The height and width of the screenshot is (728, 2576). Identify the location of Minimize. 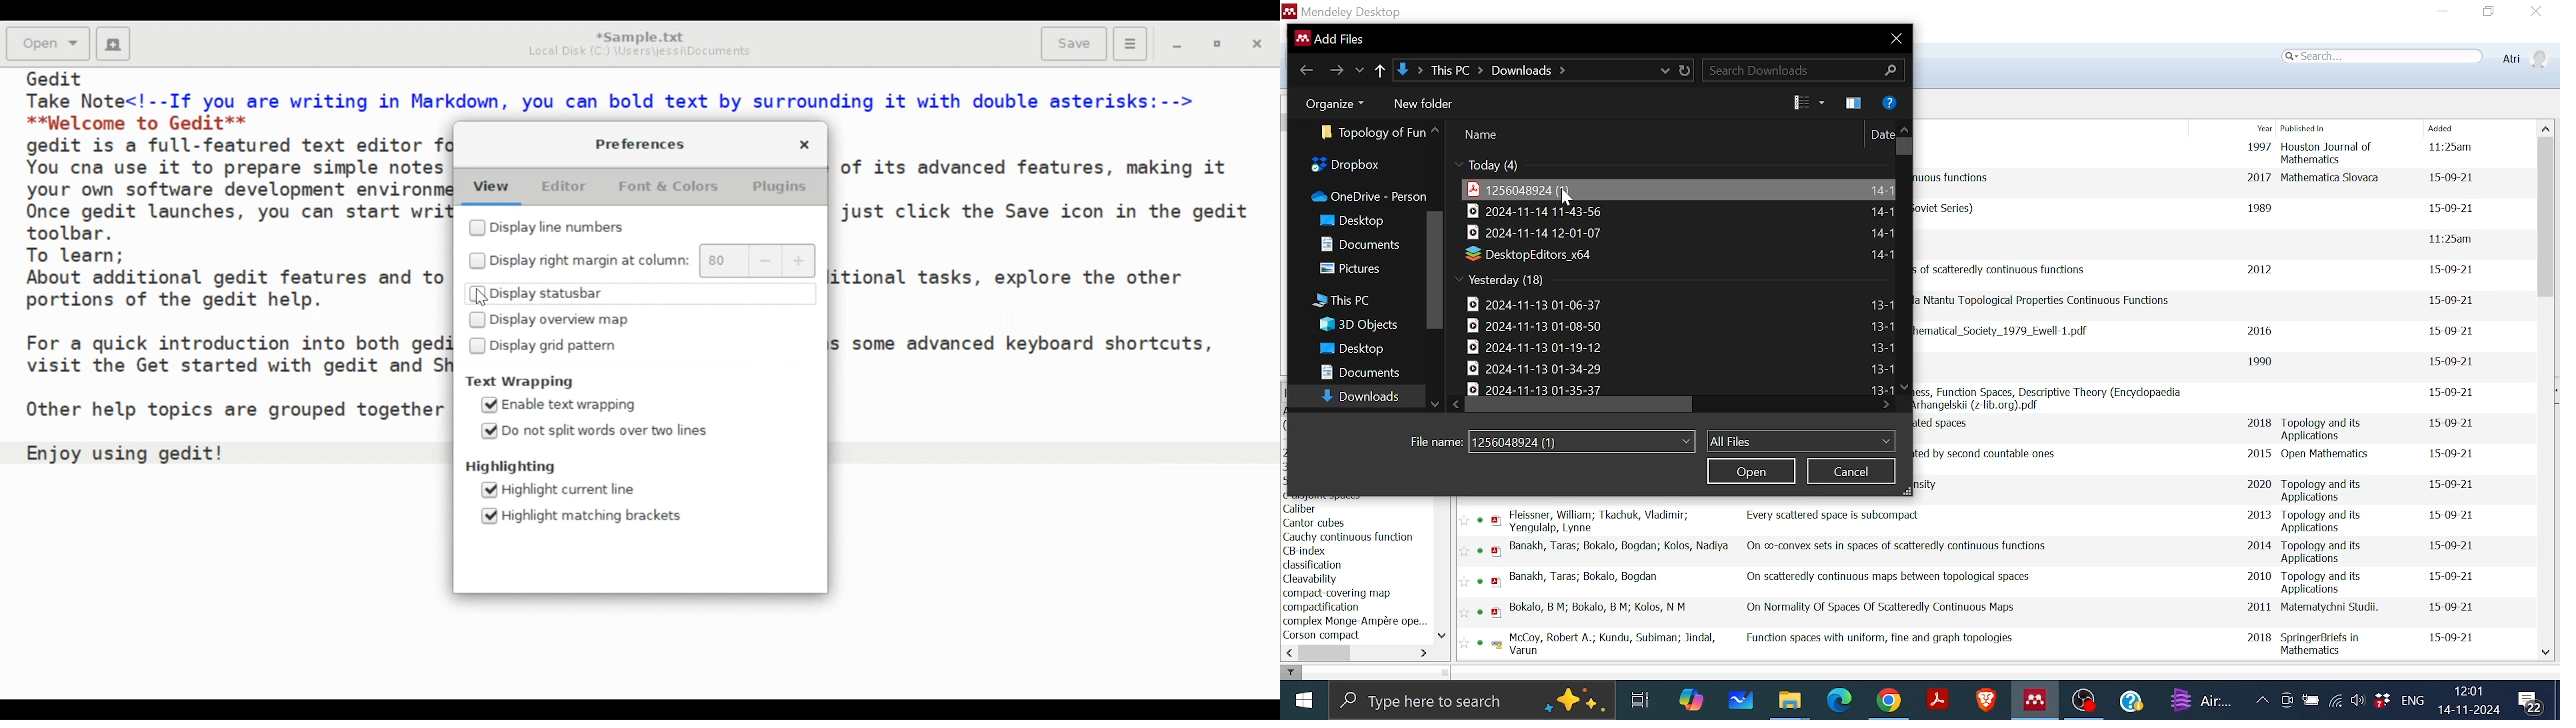
(2442, 11).